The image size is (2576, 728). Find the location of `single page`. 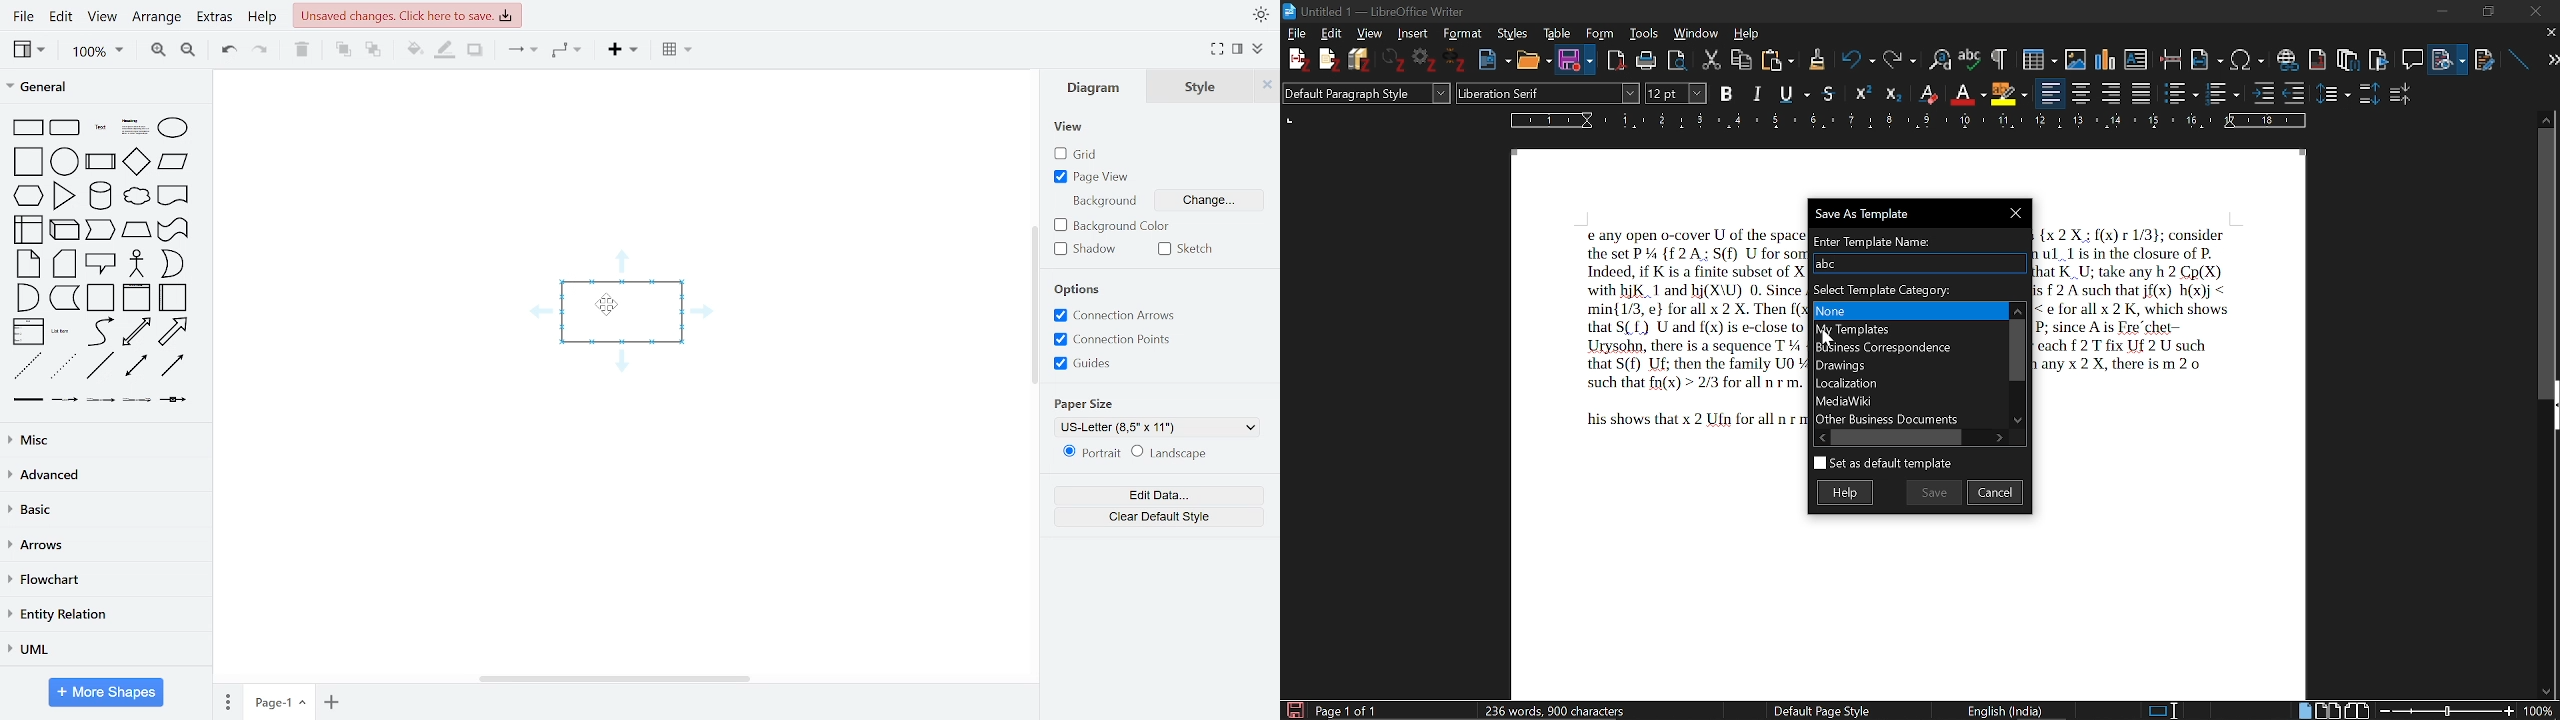

single page is located at coordinates (2305, 710).